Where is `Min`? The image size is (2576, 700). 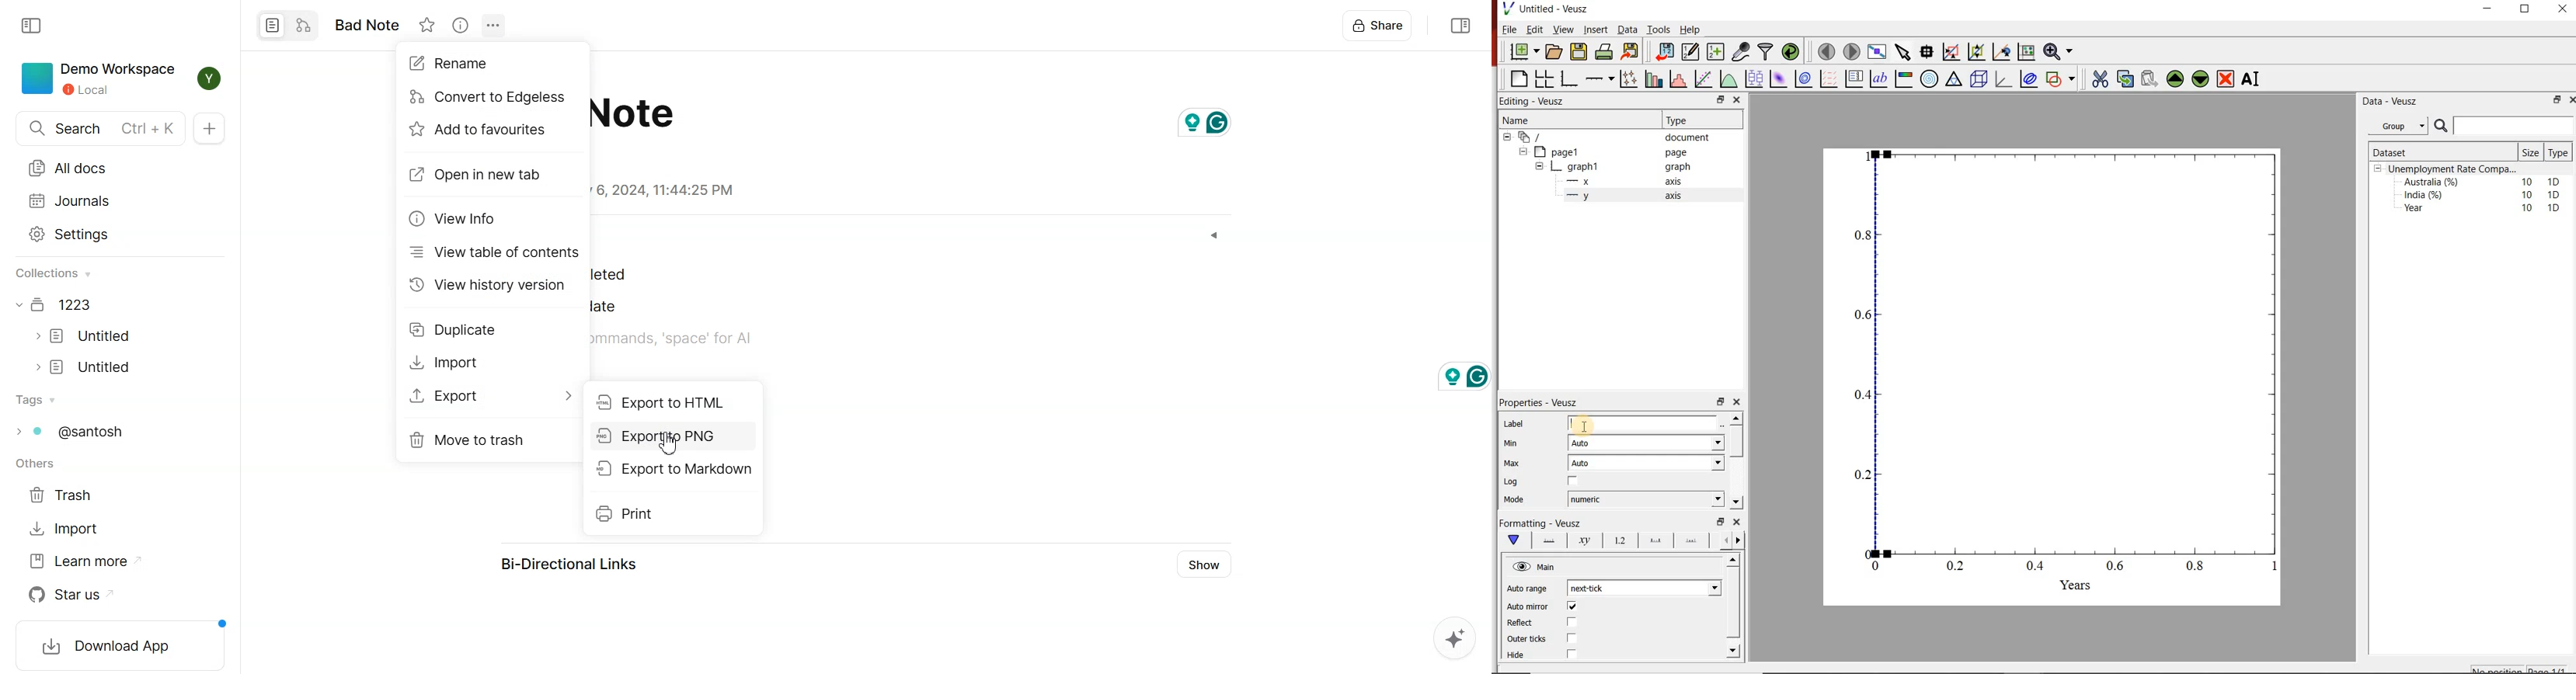 Min is located at coordinates (1519, 444).